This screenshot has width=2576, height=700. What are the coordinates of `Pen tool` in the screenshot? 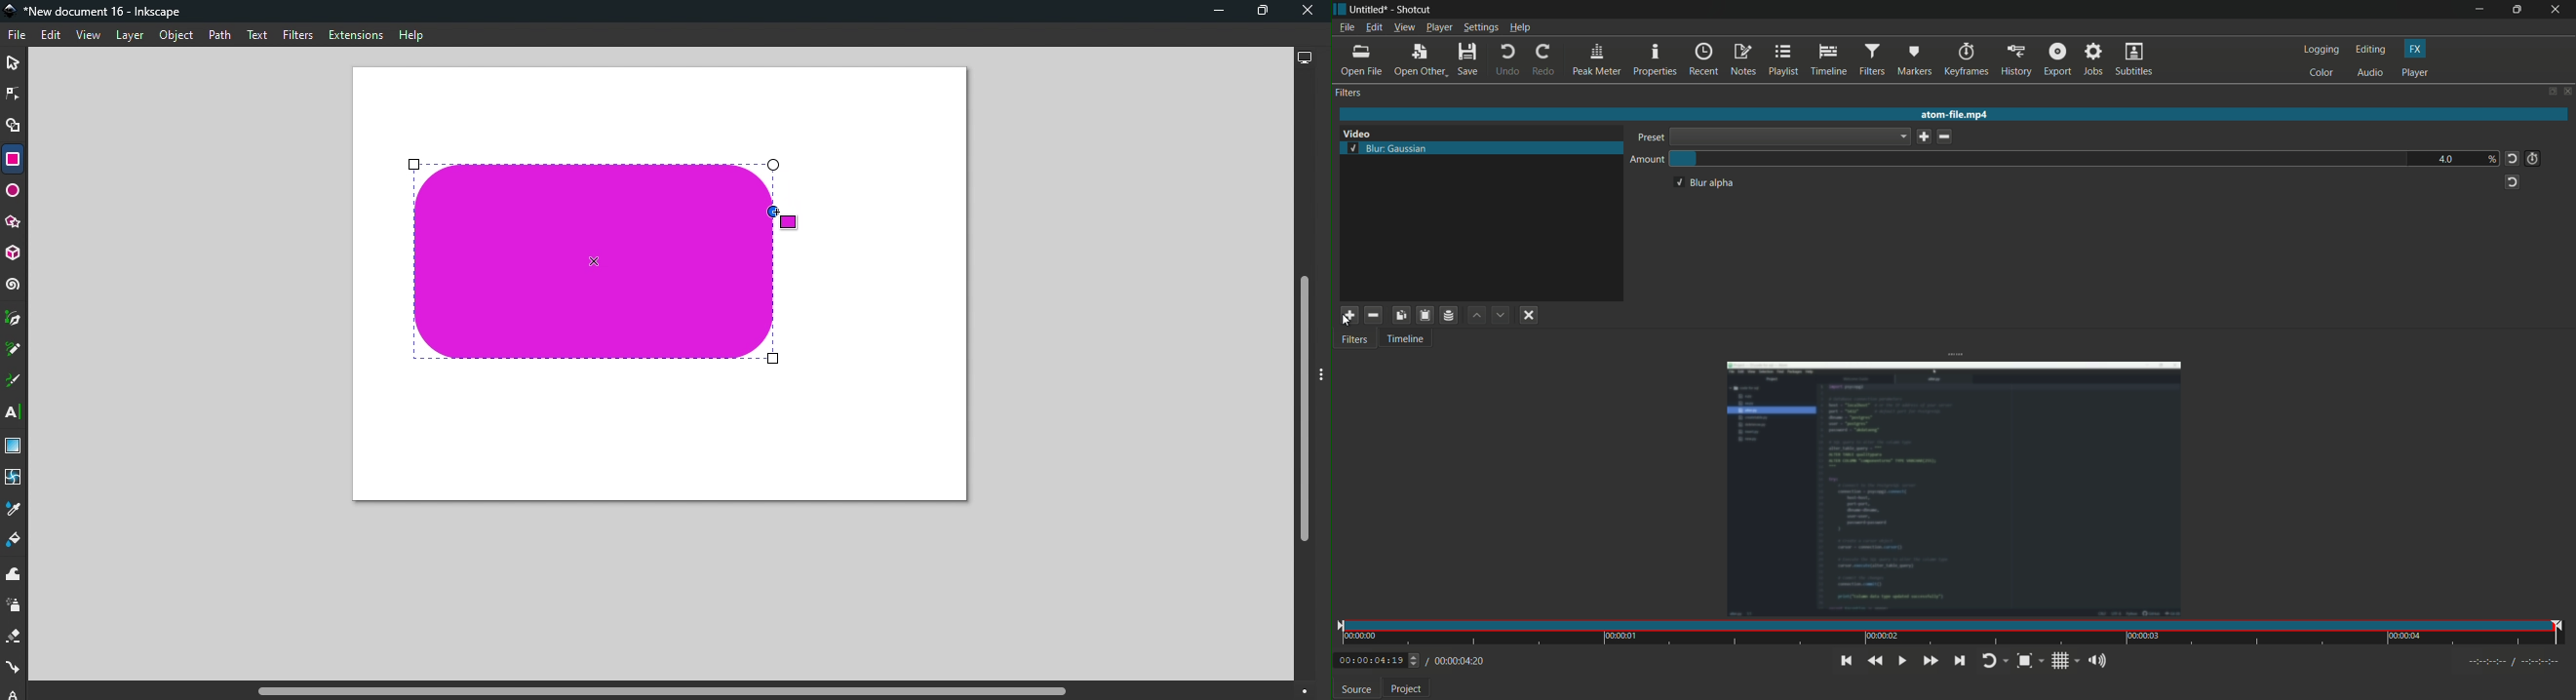 It's located at (15, 319).